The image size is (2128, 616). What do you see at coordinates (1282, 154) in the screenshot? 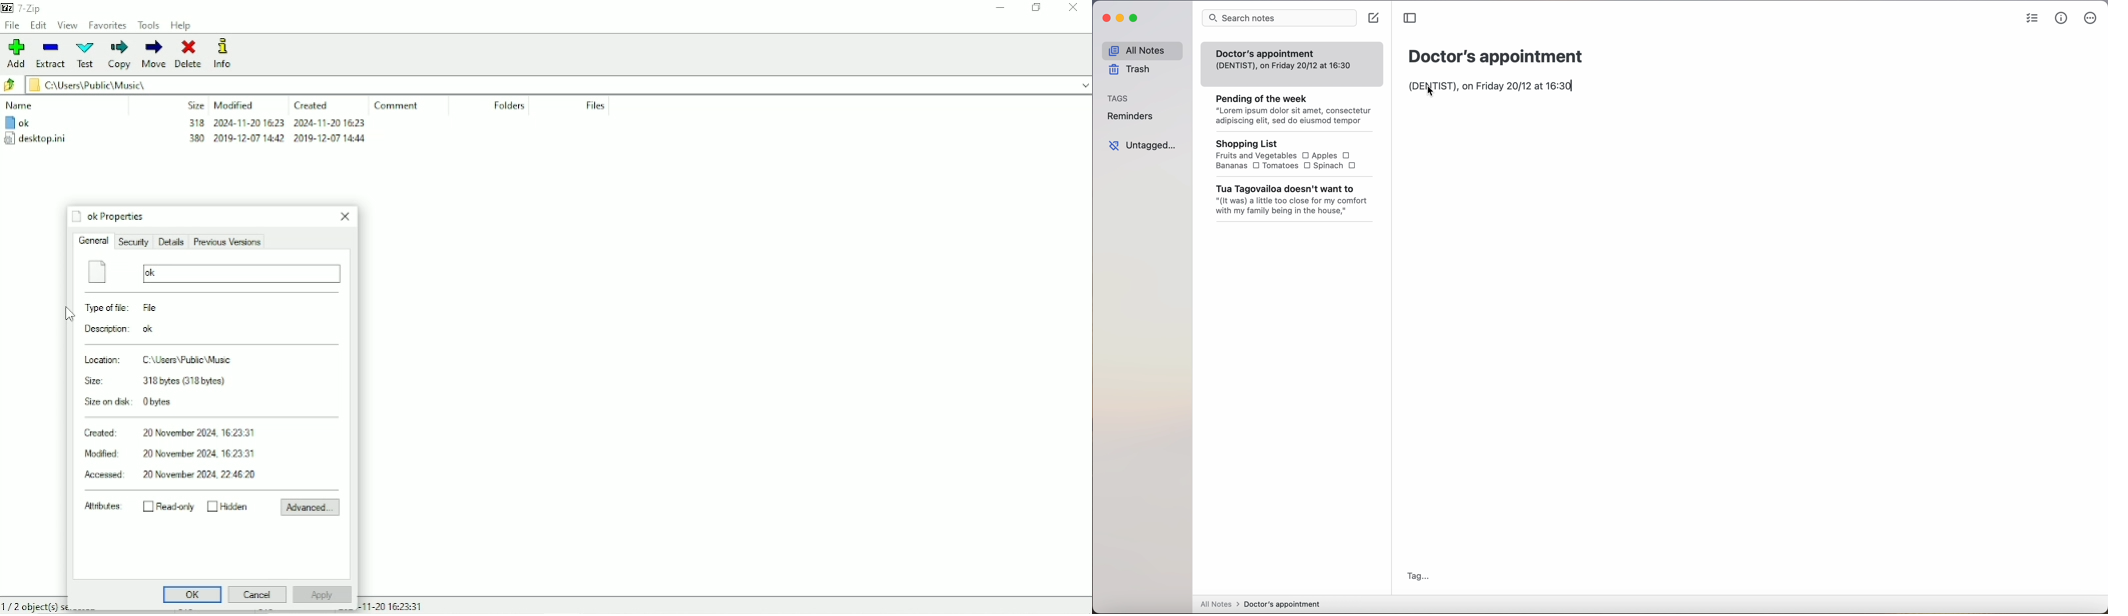
I see `Shopping List Fruits and Vegetables O Apples OBananas O Tomatoes O Spinach O` at bounding box center [1282, 154].